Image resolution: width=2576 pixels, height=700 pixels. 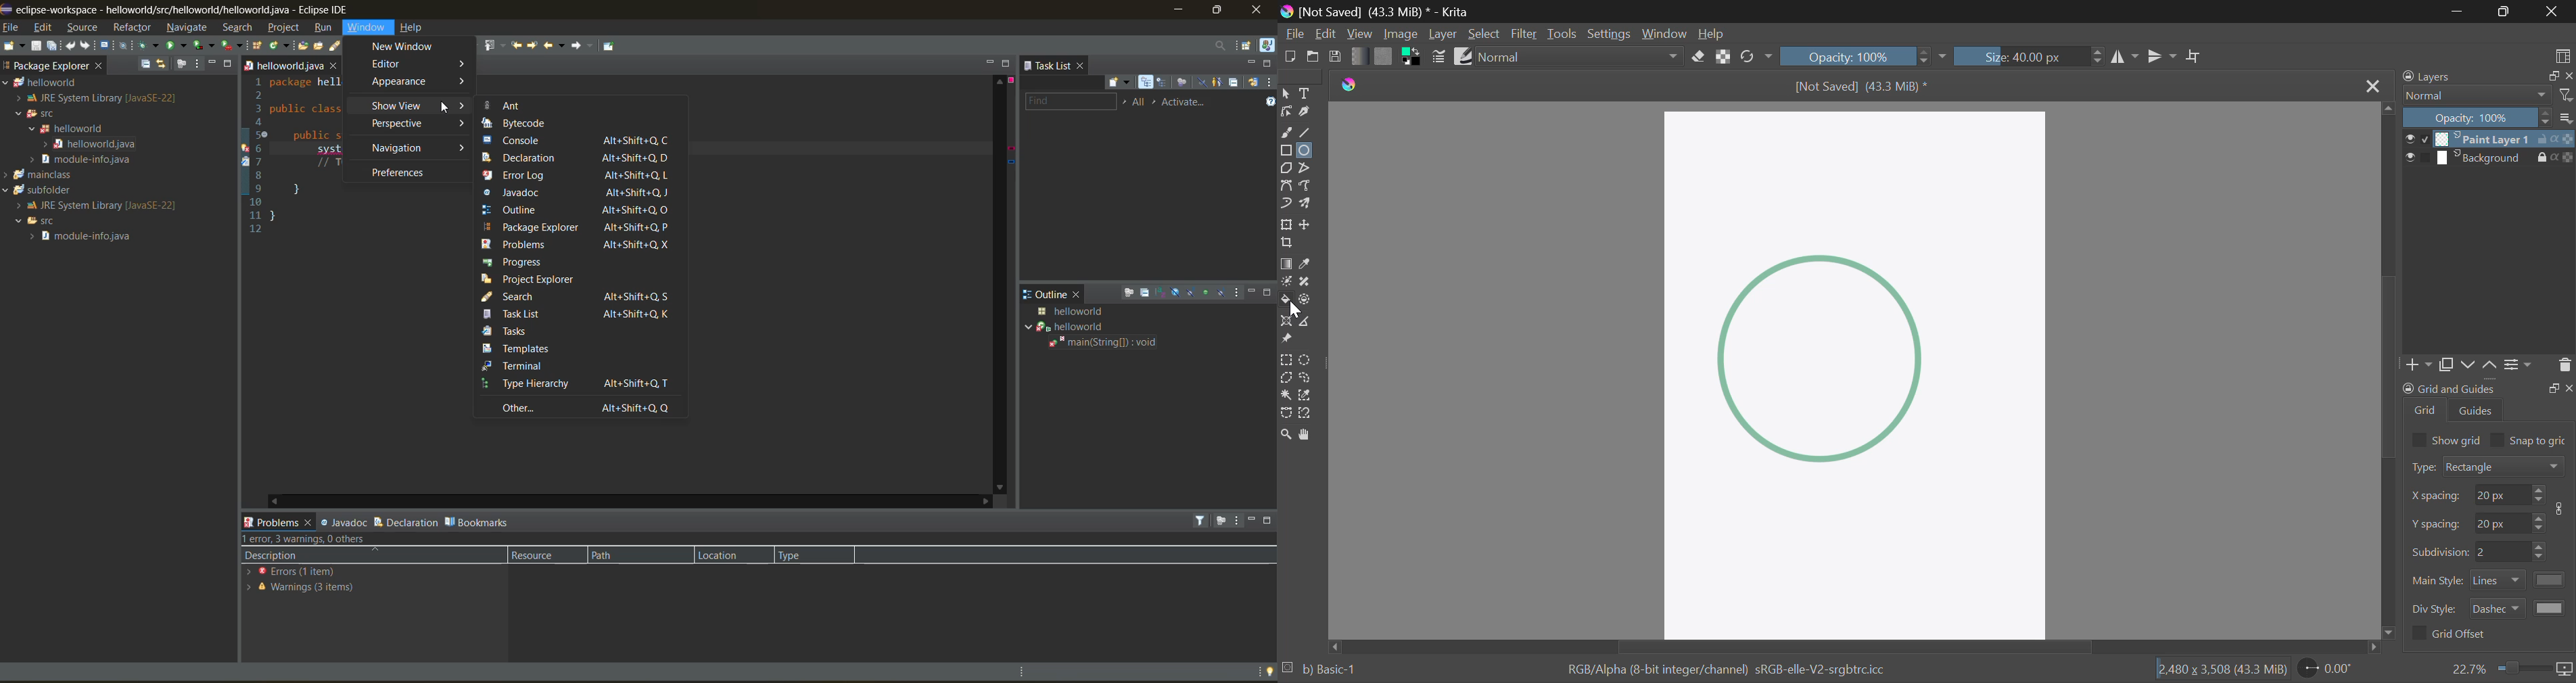 I want to click on Freehand Path Tool, so click(x=1306, y=185).